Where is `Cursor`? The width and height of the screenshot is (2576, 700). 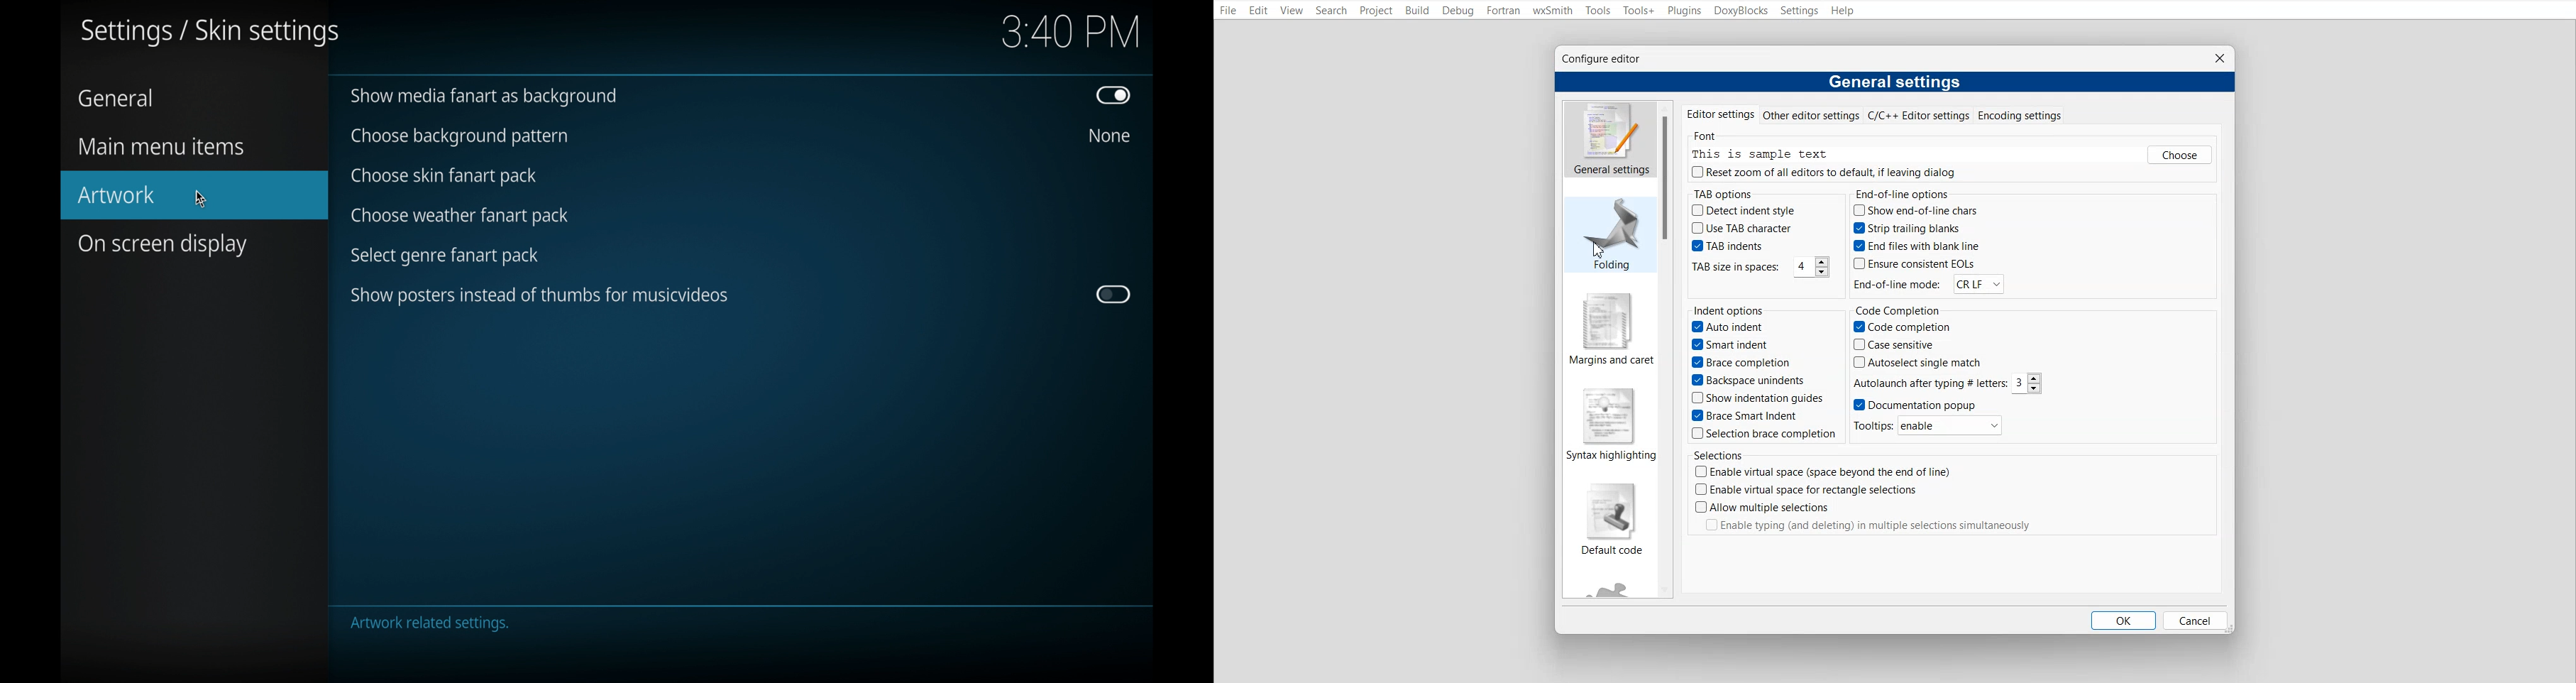 Cursor is located at coordinates (1601, 251).